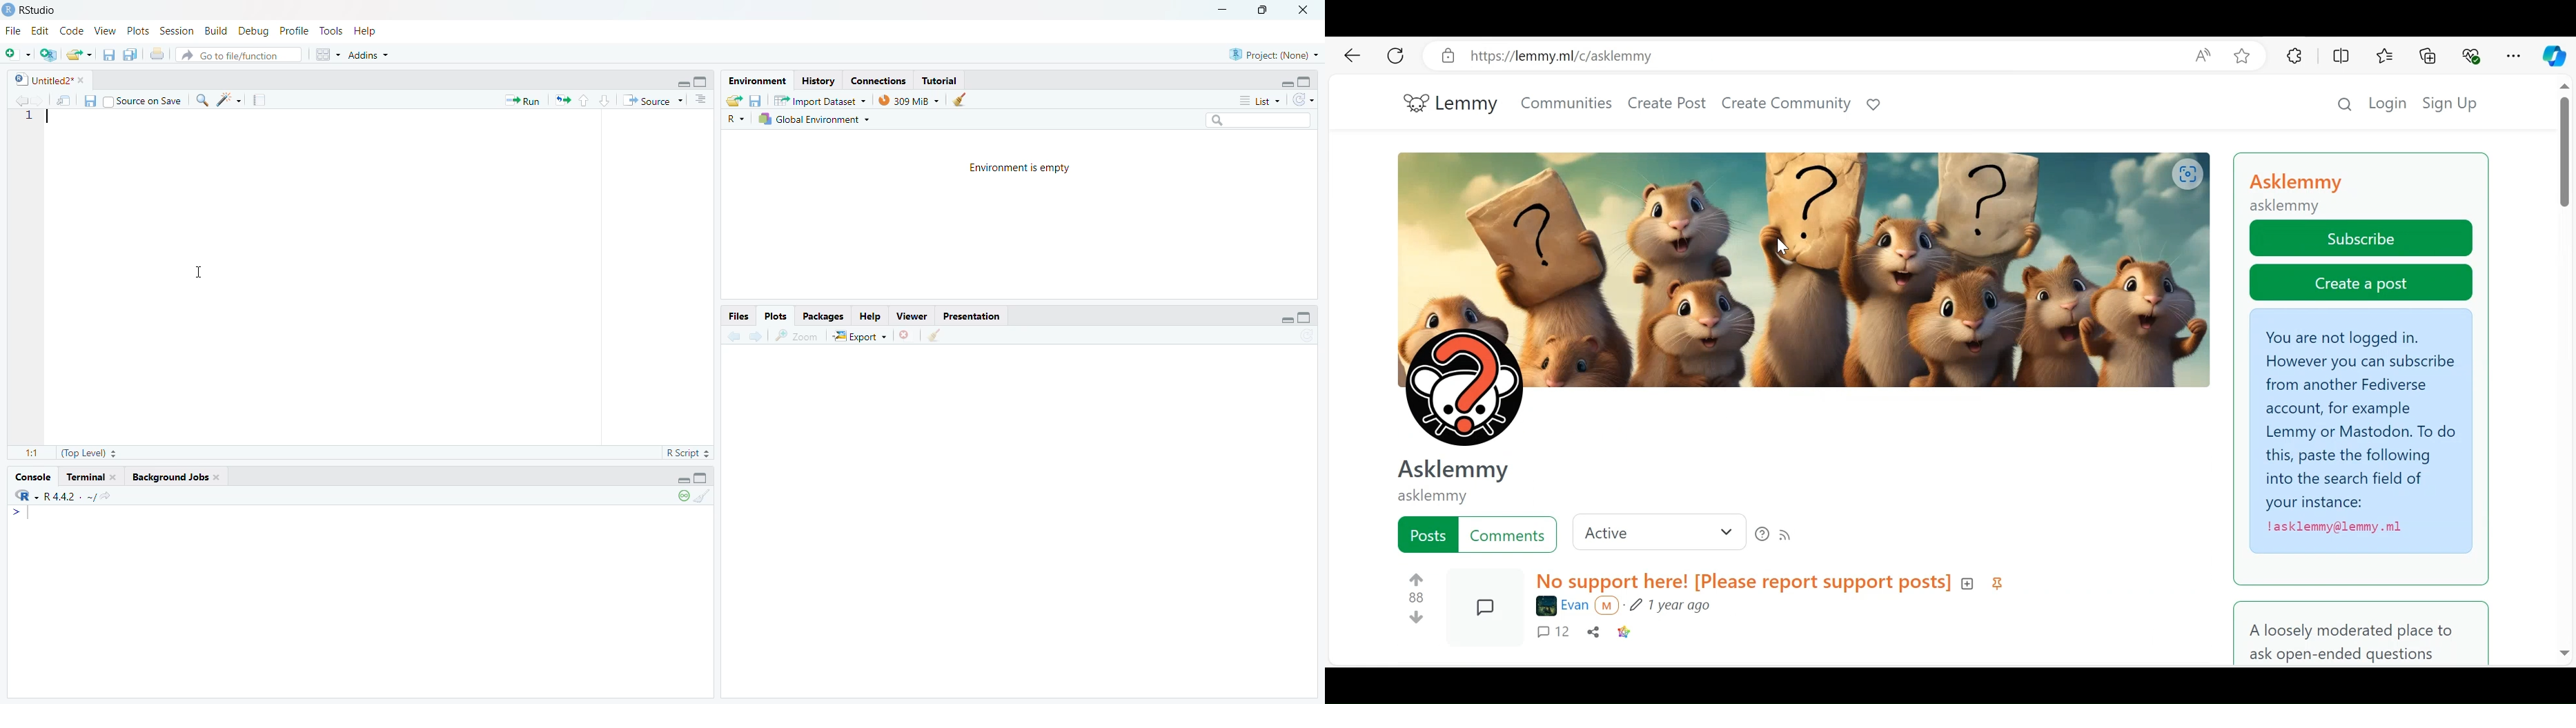  I want to click on minimise, so click(677, 480).